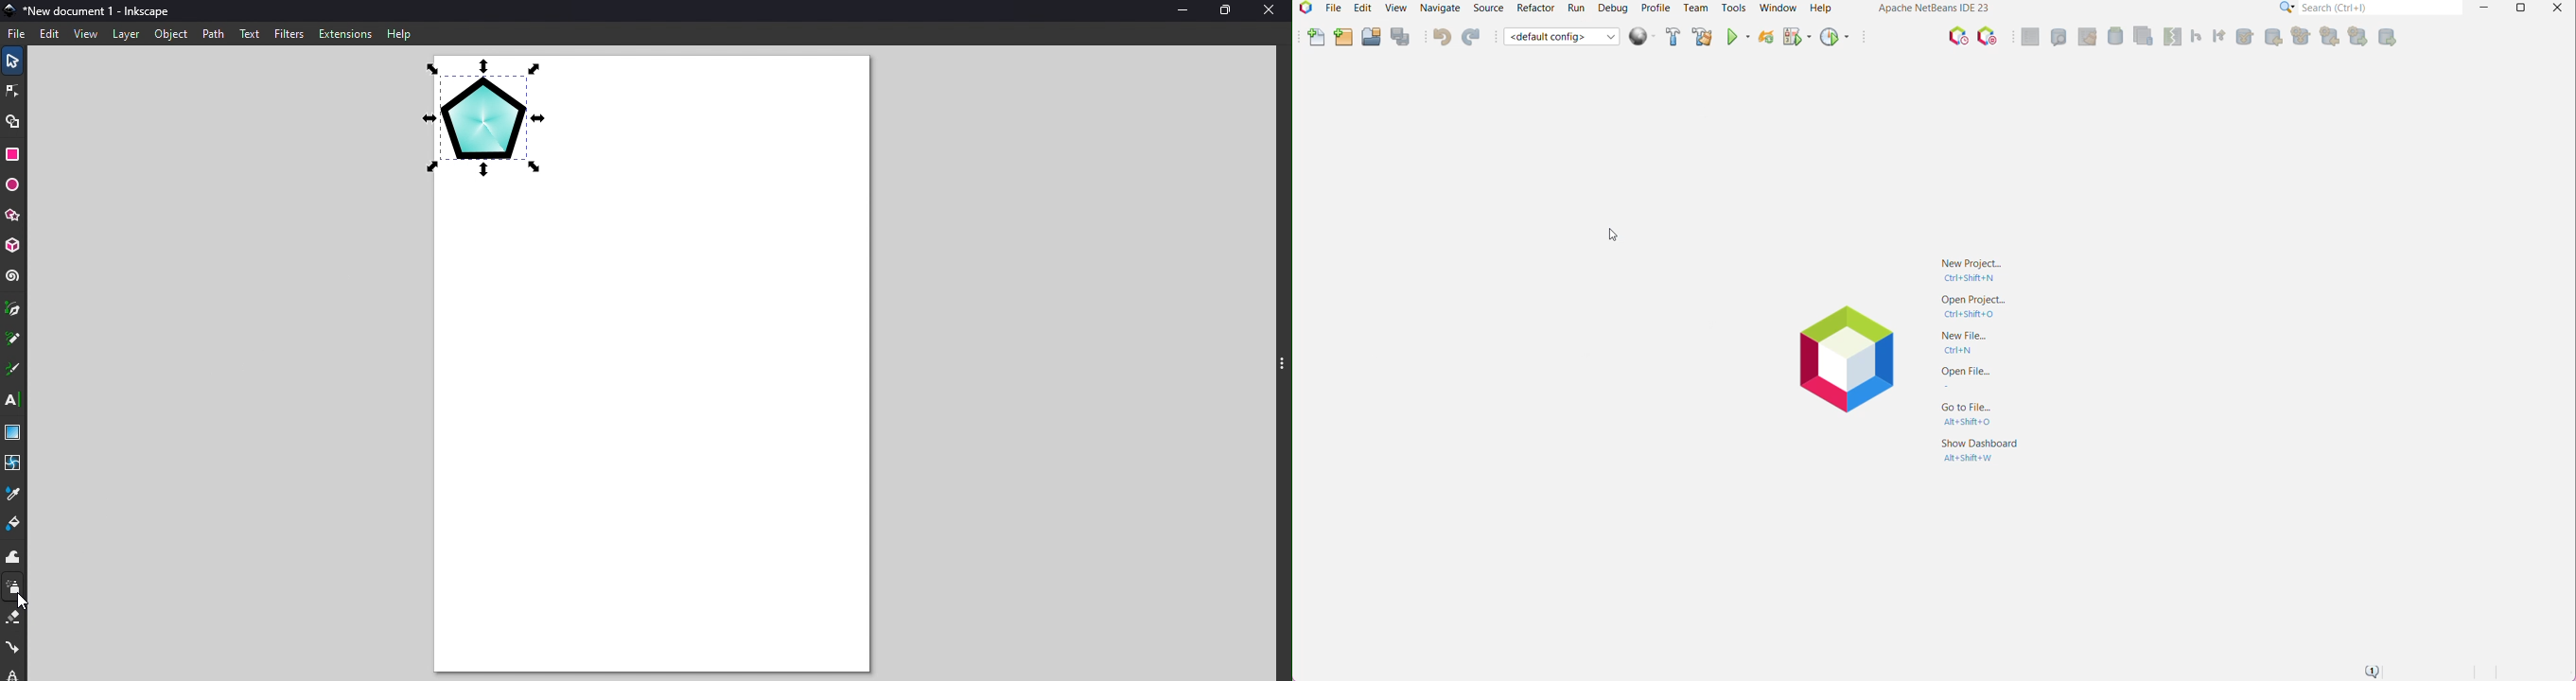  What do you see at coordinates (125, 33) in the screenshot?
I see `Layer` at bounding box center [125, 33].